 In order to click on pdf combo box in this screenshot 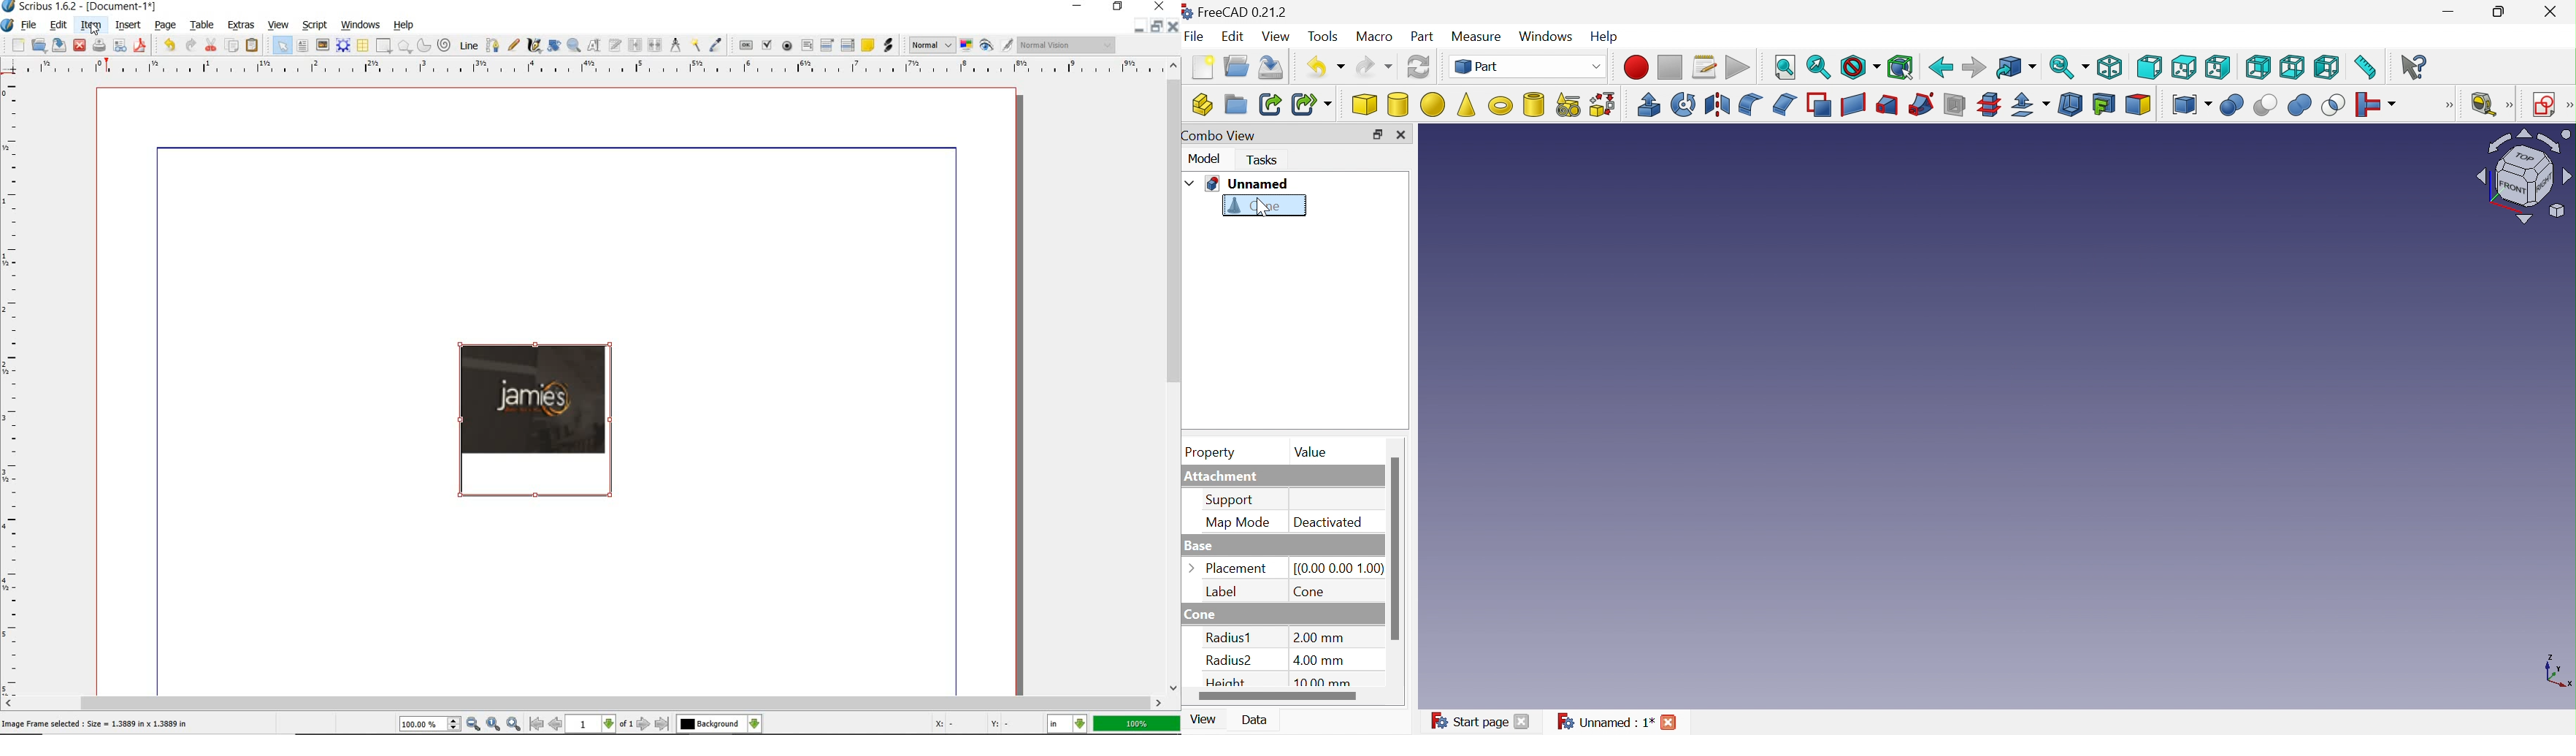, I will do `click(828, 45)`.